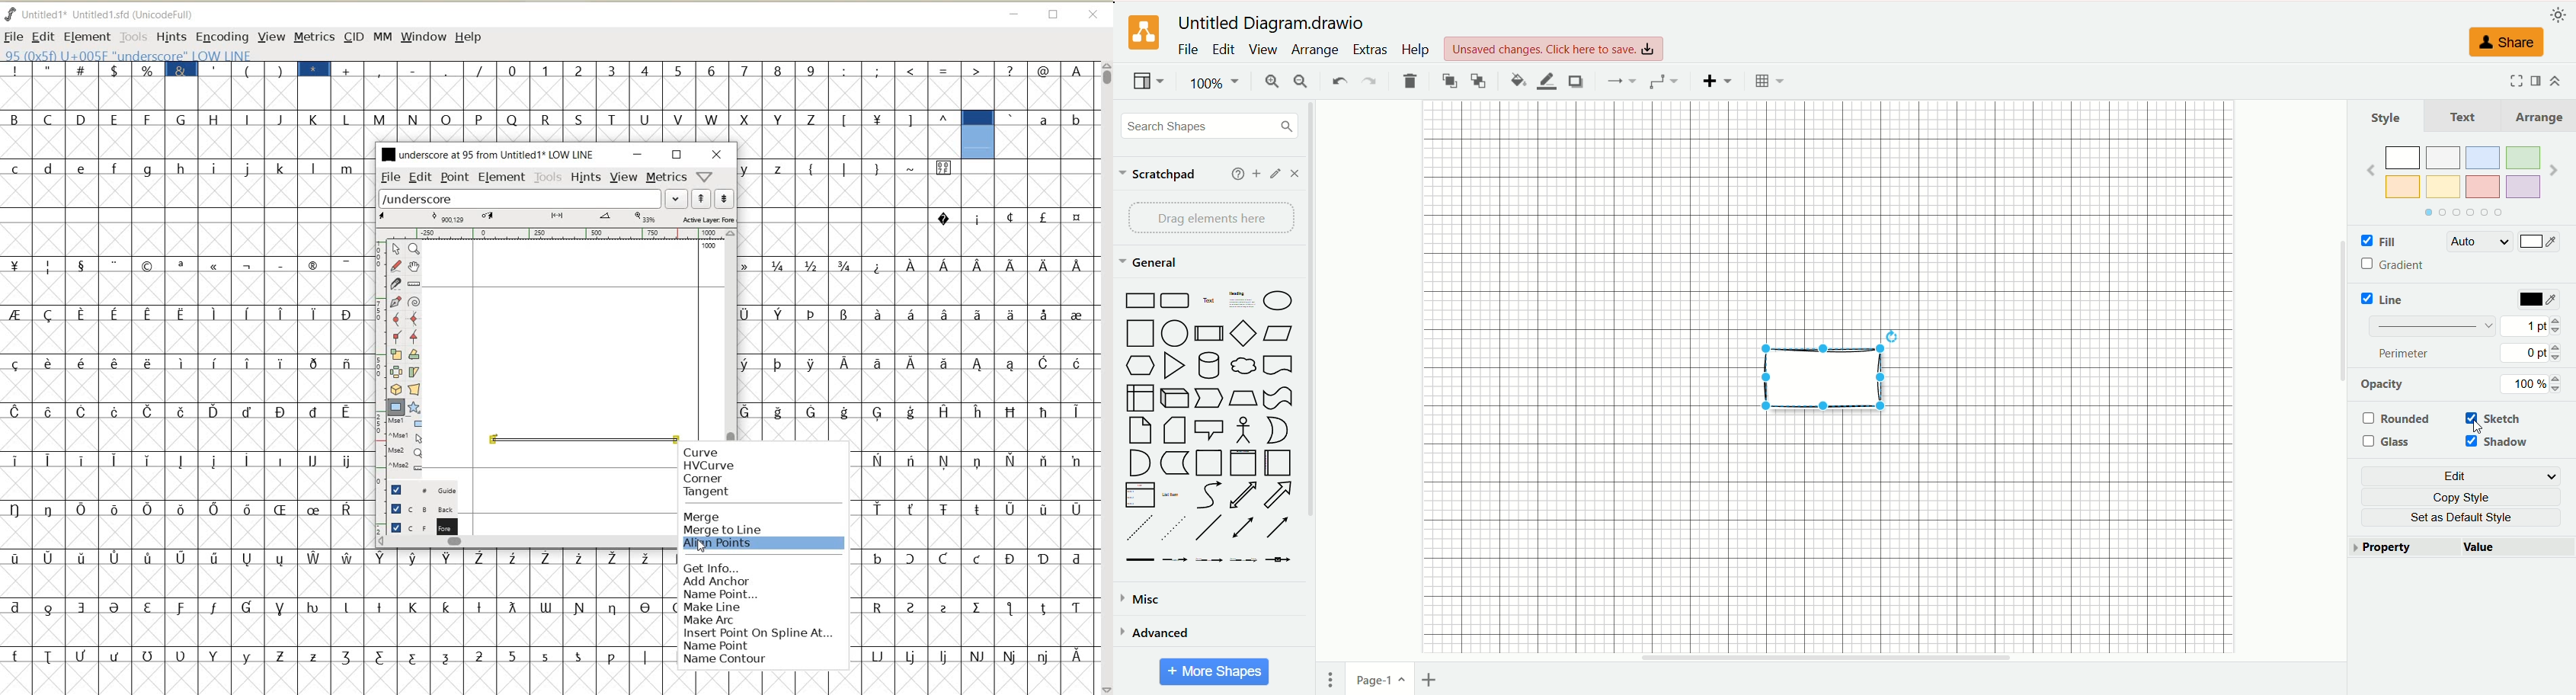 The height and width of the screenshot is (700, 2576). What do you see at coordinates (110, 14) in the screenshot?
I see `FONT NAME` at bounding box center [110, 14].